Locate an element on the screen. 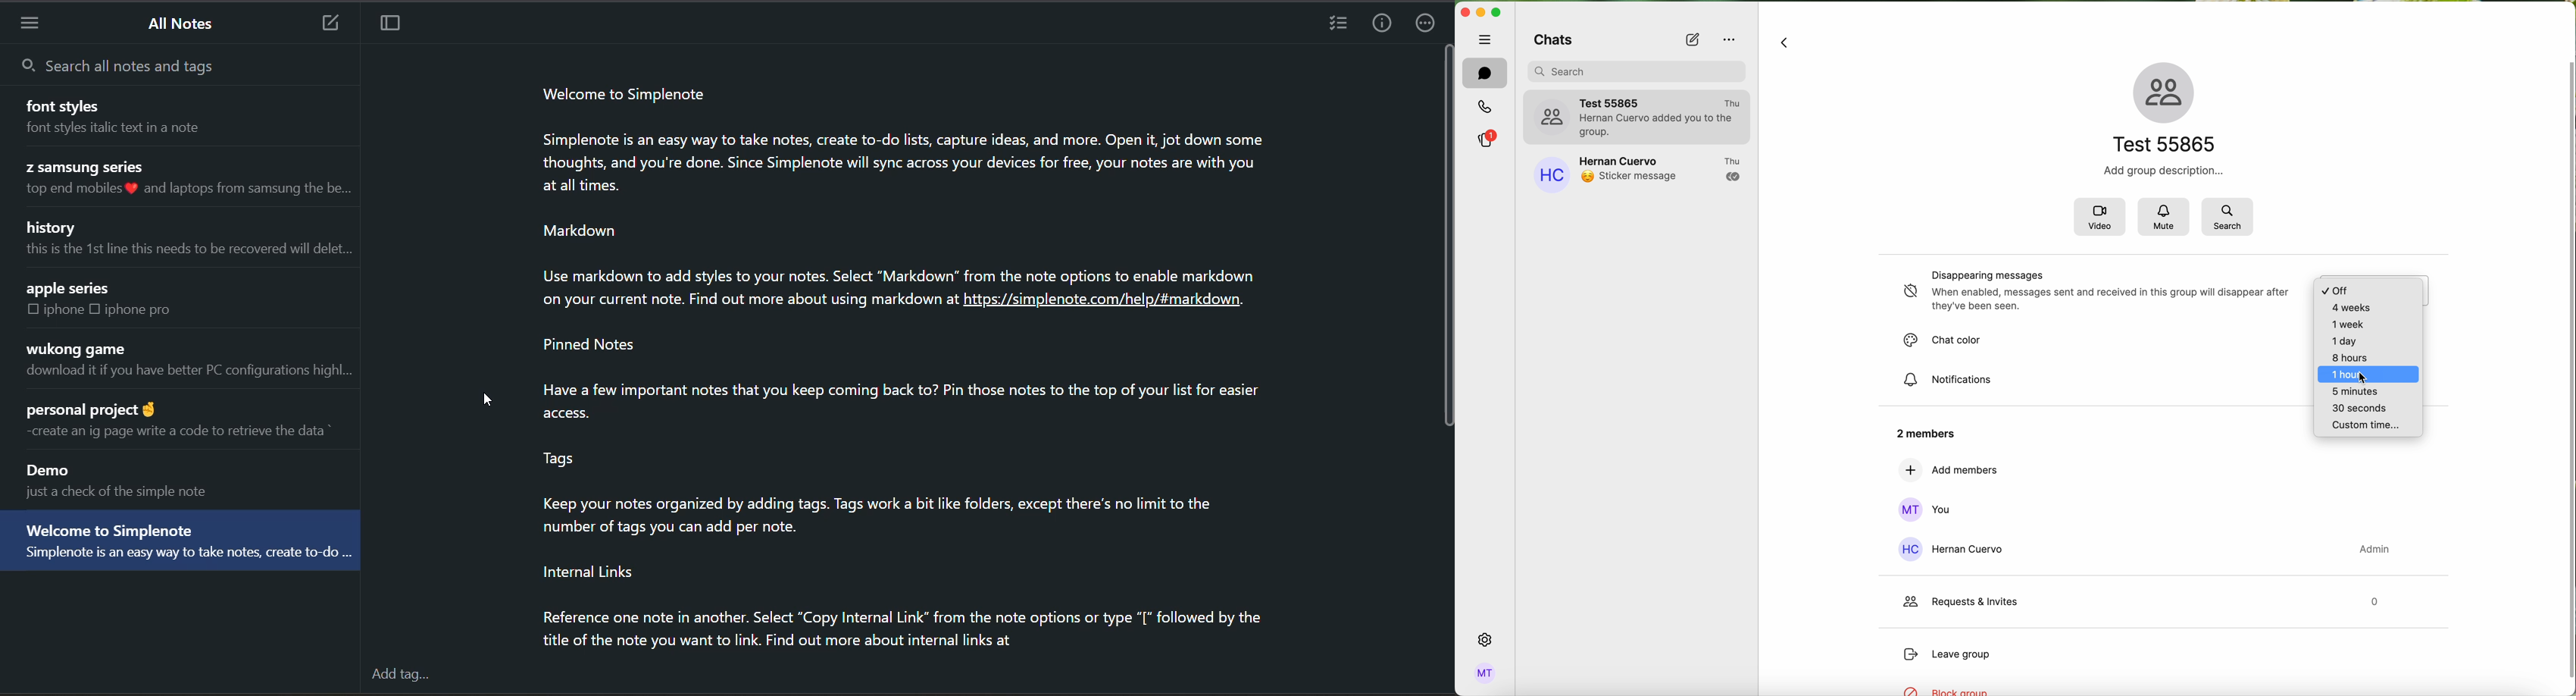  on your current note. Find out more about using markdown at is located at coordinates (733, 301).